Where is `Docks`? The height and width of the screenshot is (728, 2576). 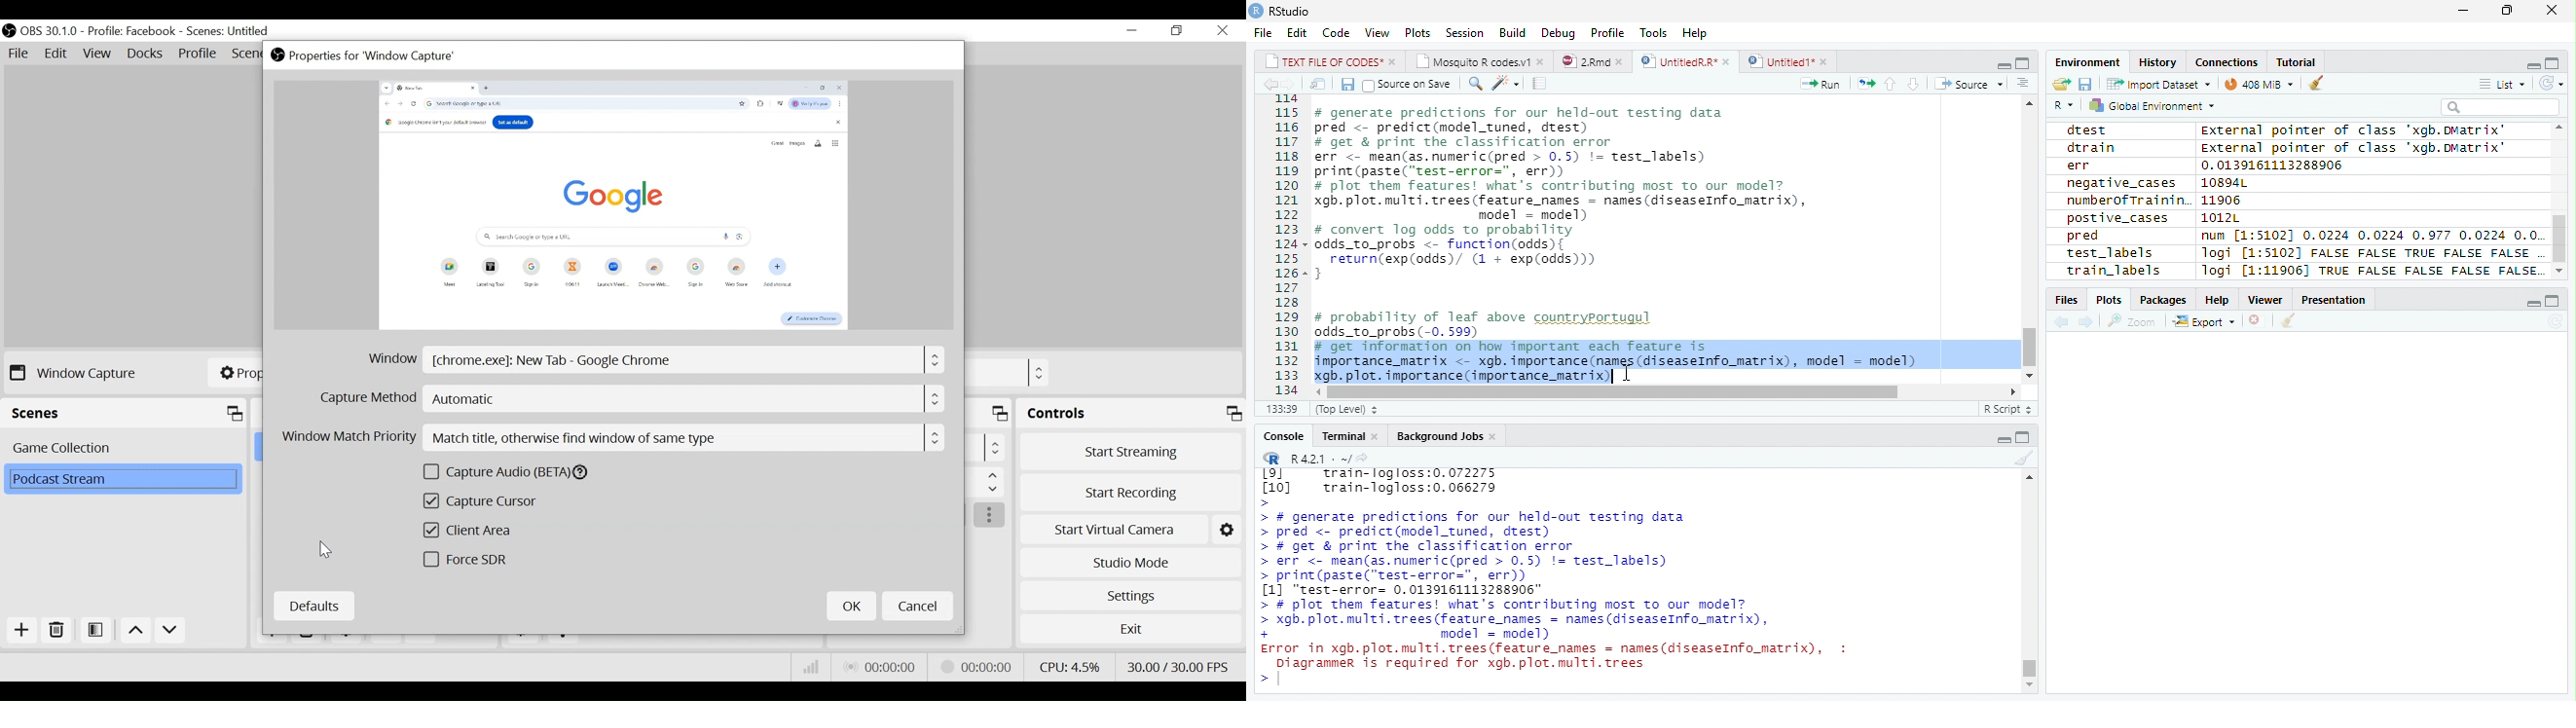
Docks is located at coordinates (145, 54).